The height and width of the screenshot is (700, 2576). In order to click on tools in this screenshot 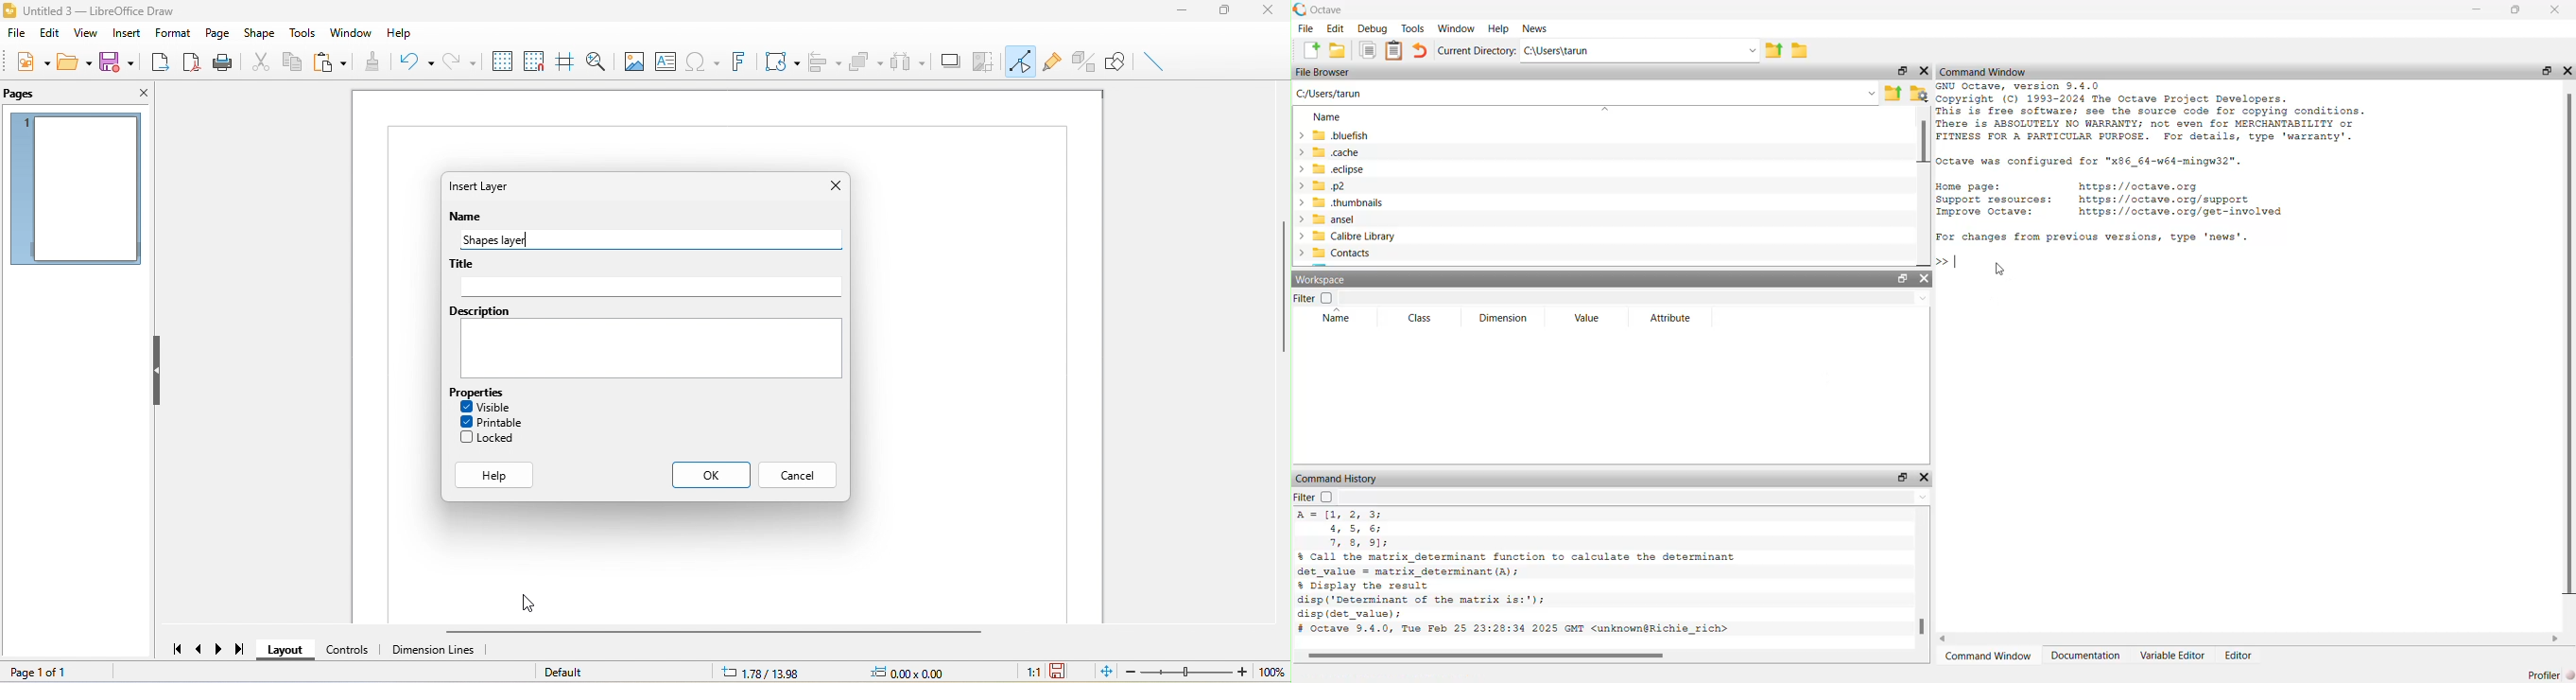, I will do `click(300, 33)`.